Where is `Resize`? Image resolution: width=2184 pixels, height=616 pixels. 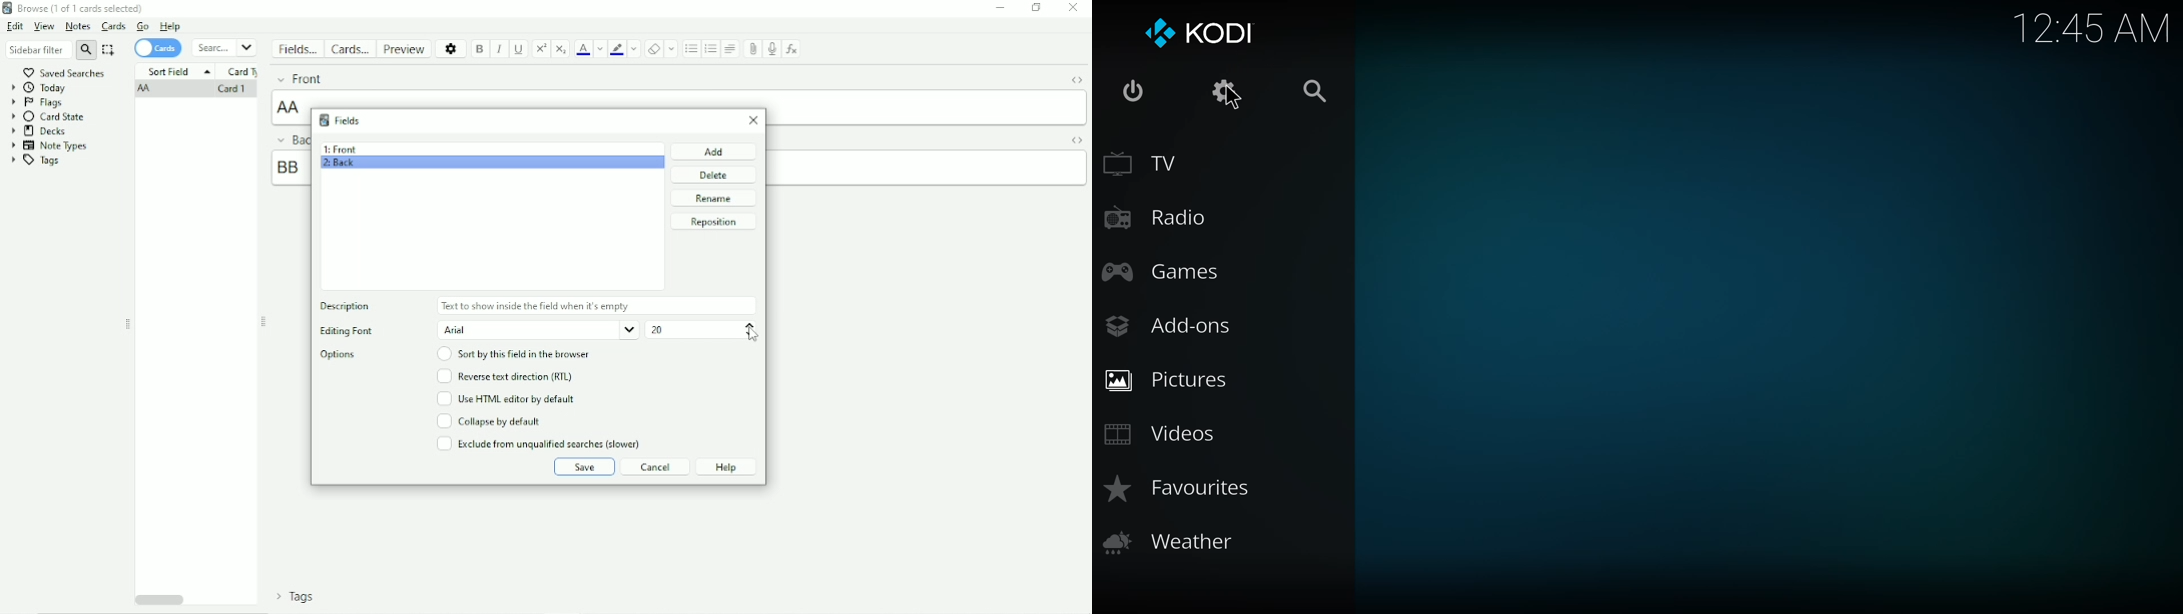
Resize is located at coordinates (264, 322).